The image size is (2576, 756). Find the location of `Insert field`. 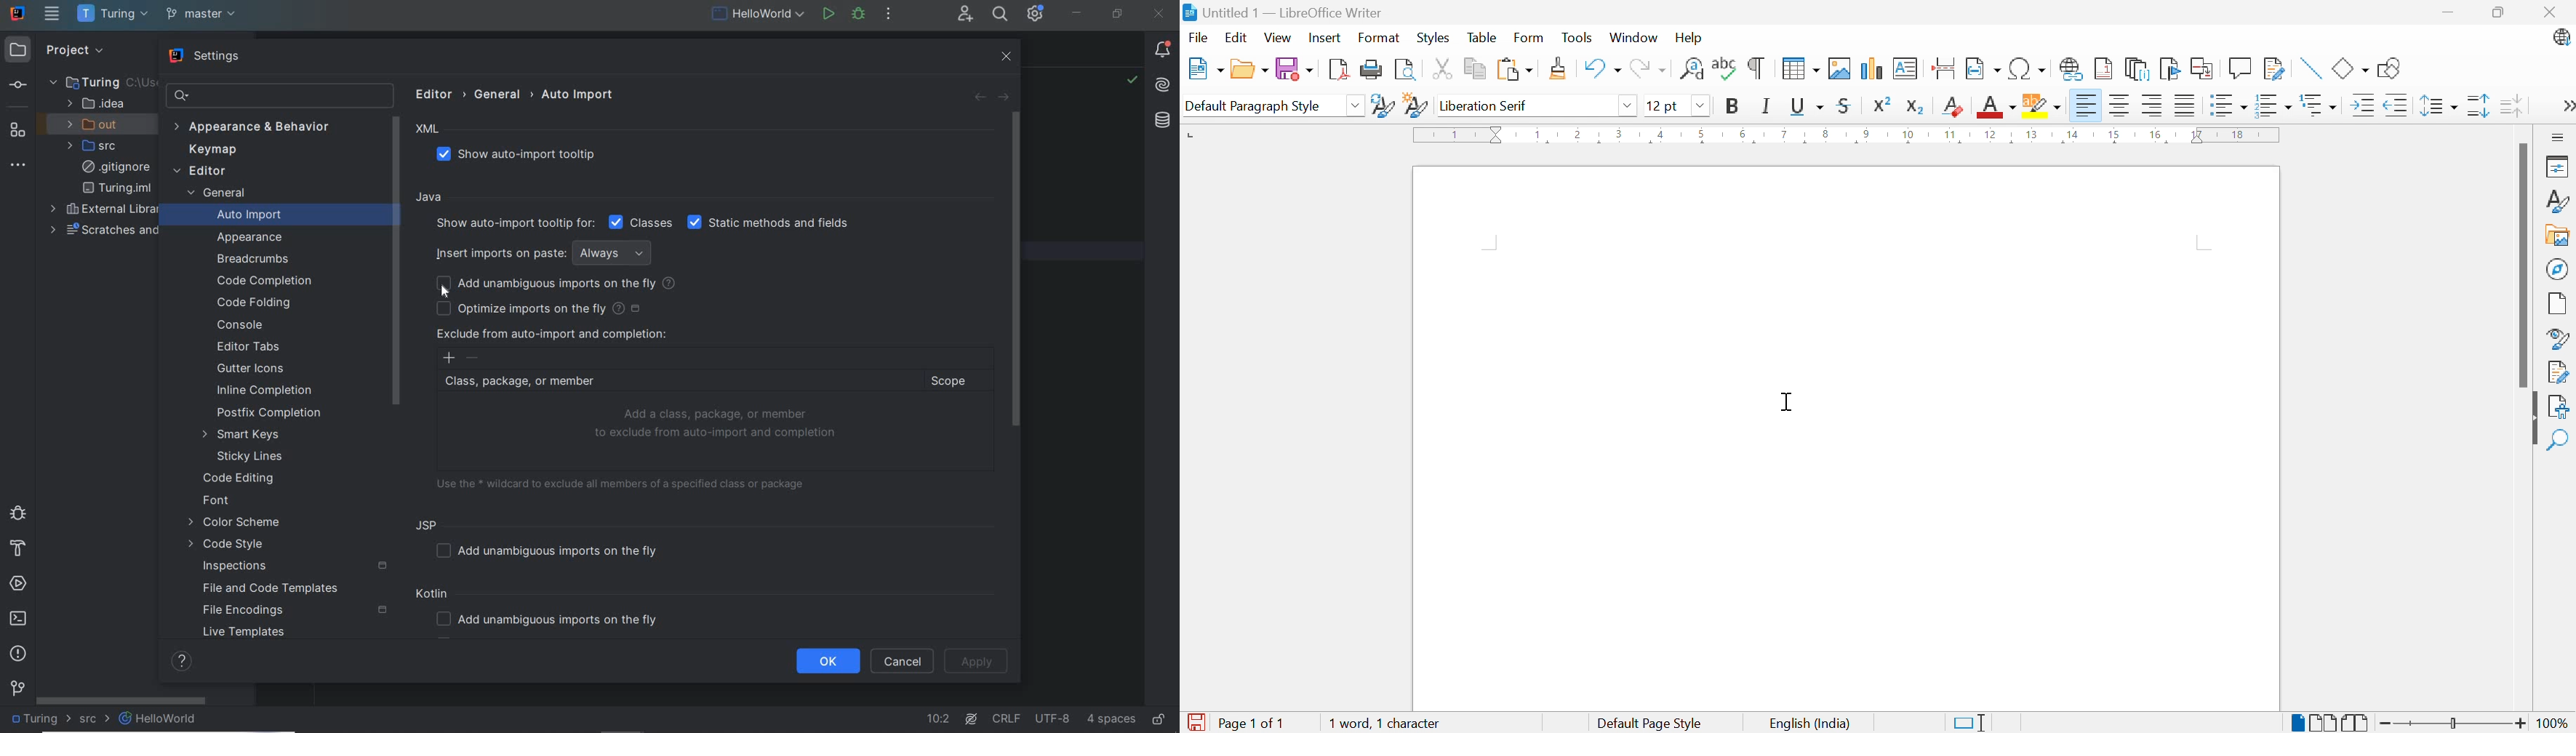

Insert field is located at coordinates (1983, 67).